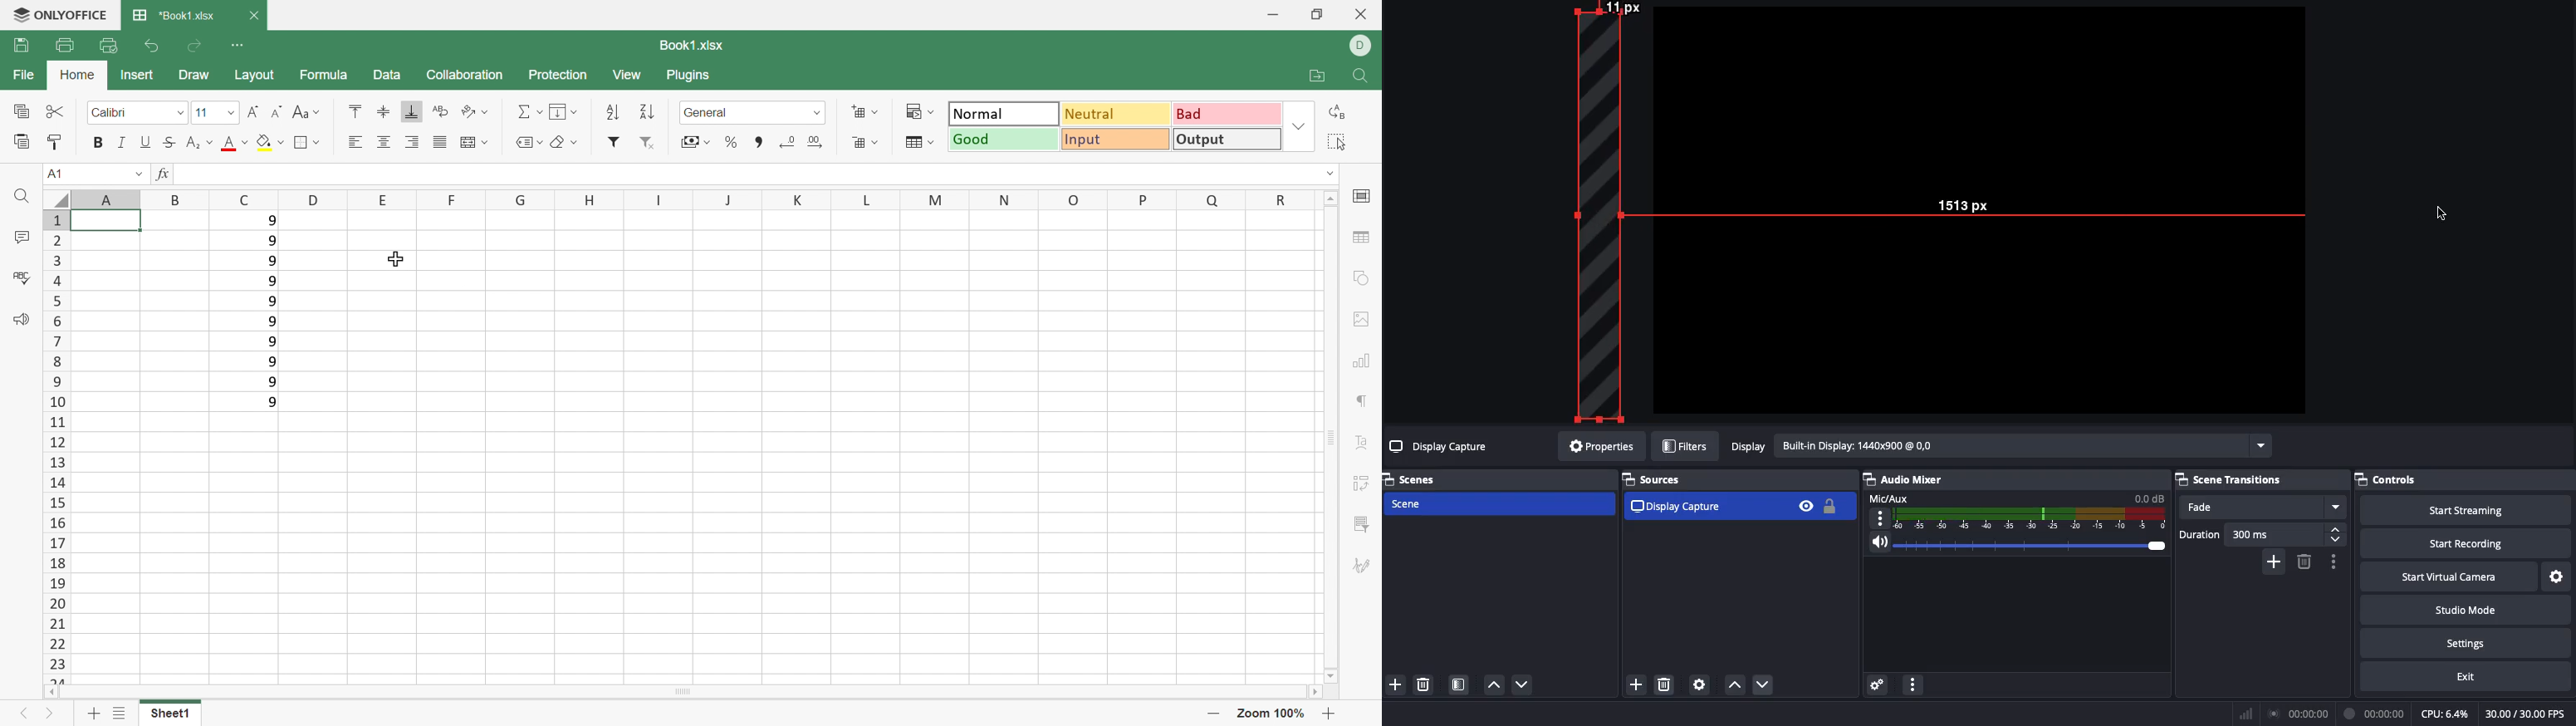 The height and width of the screenshot is (728, 2576). Describe the element at coordinates (2262, 534) in the screenshot. I see `Duration` at that location.